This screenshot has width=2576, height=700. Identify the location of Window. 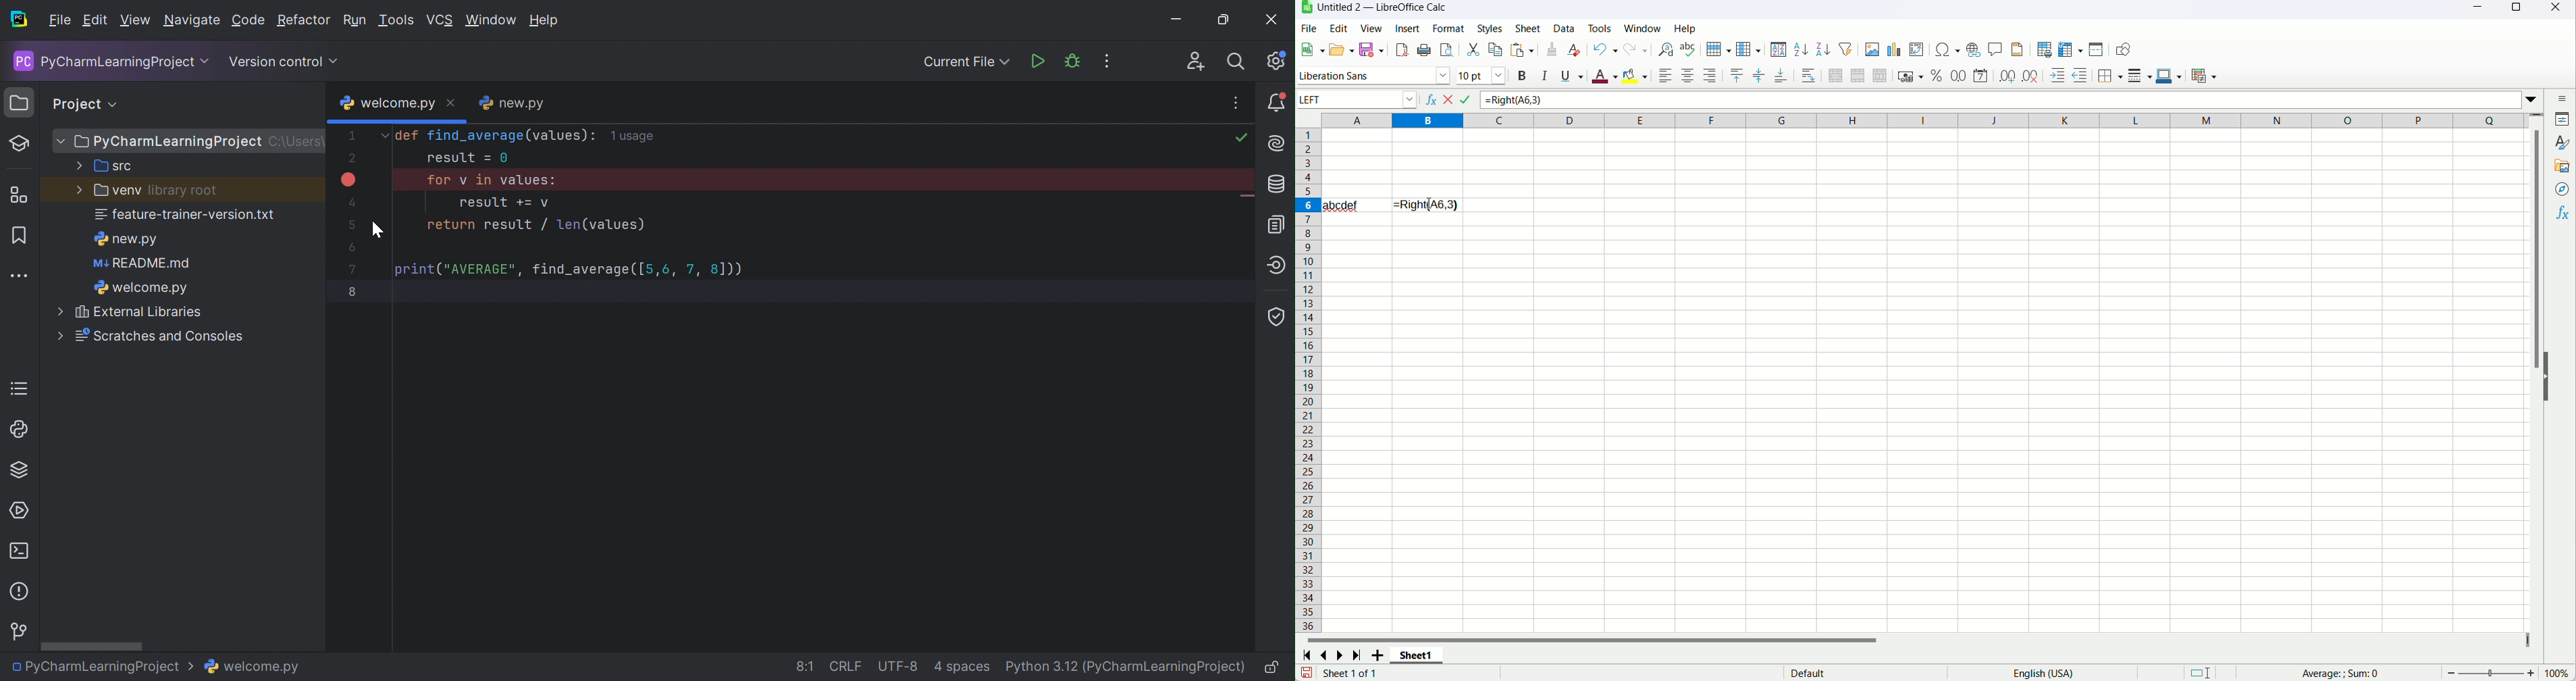
(493, 22).